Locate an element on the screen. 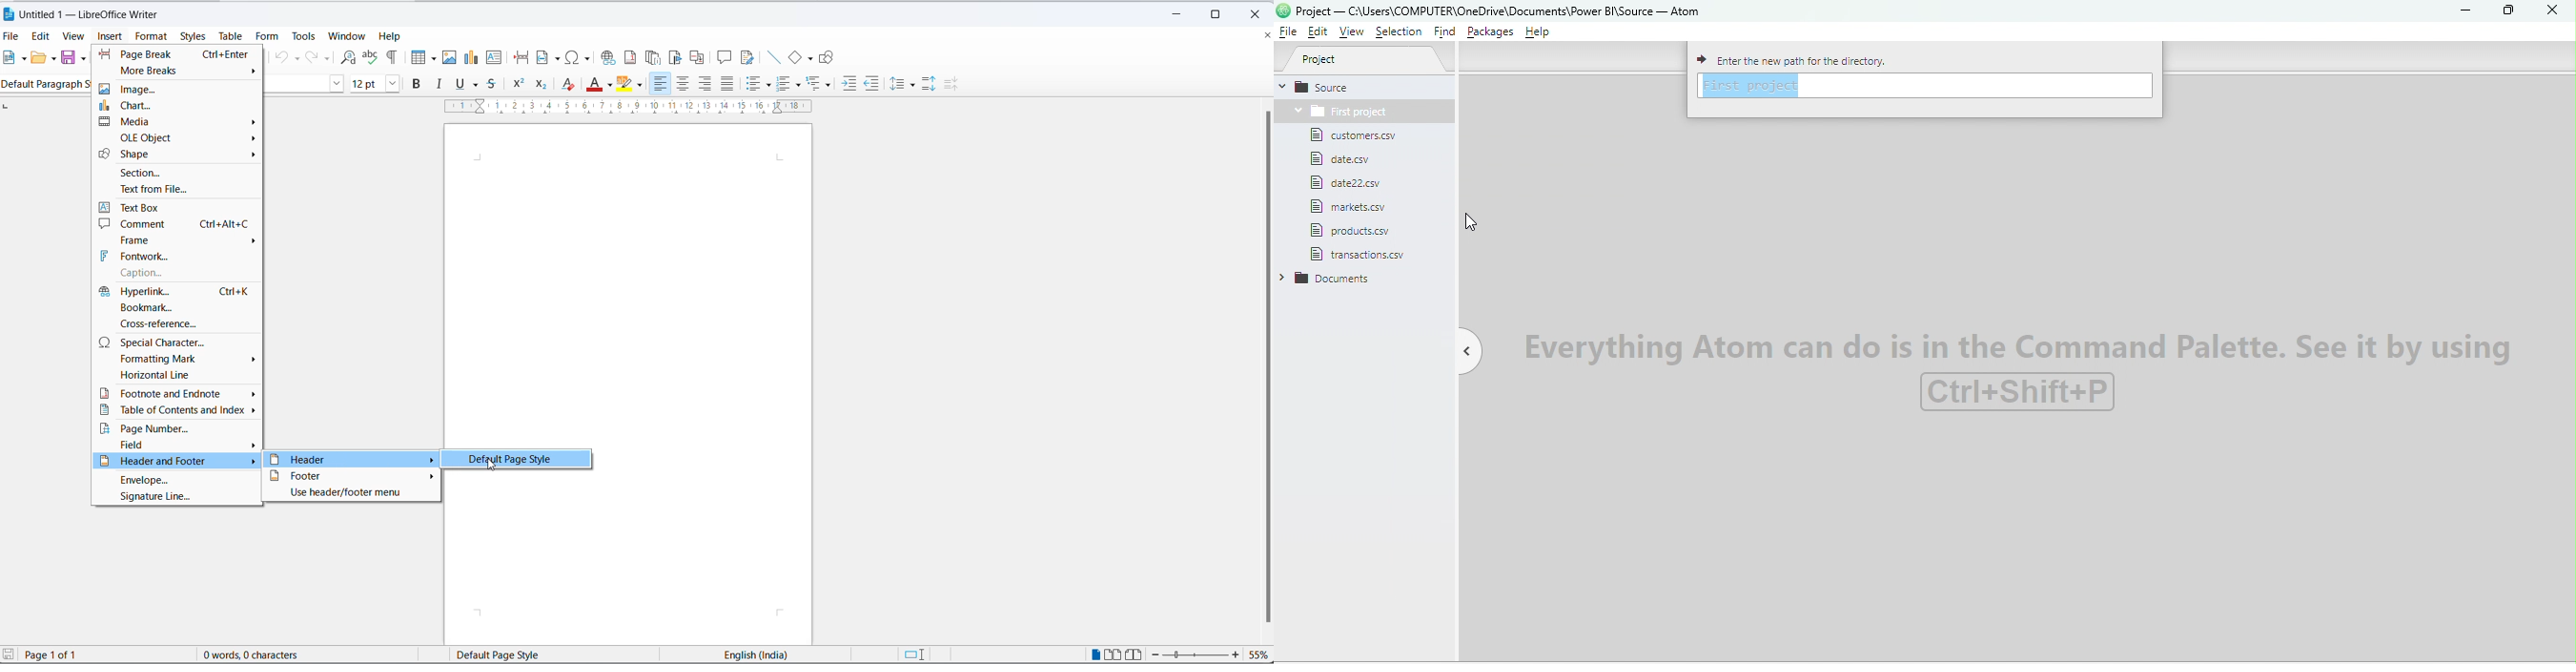 Image resolution: width=2576 pixels, height=672 pixels. horizontal line is located at coordinates (179, 378).